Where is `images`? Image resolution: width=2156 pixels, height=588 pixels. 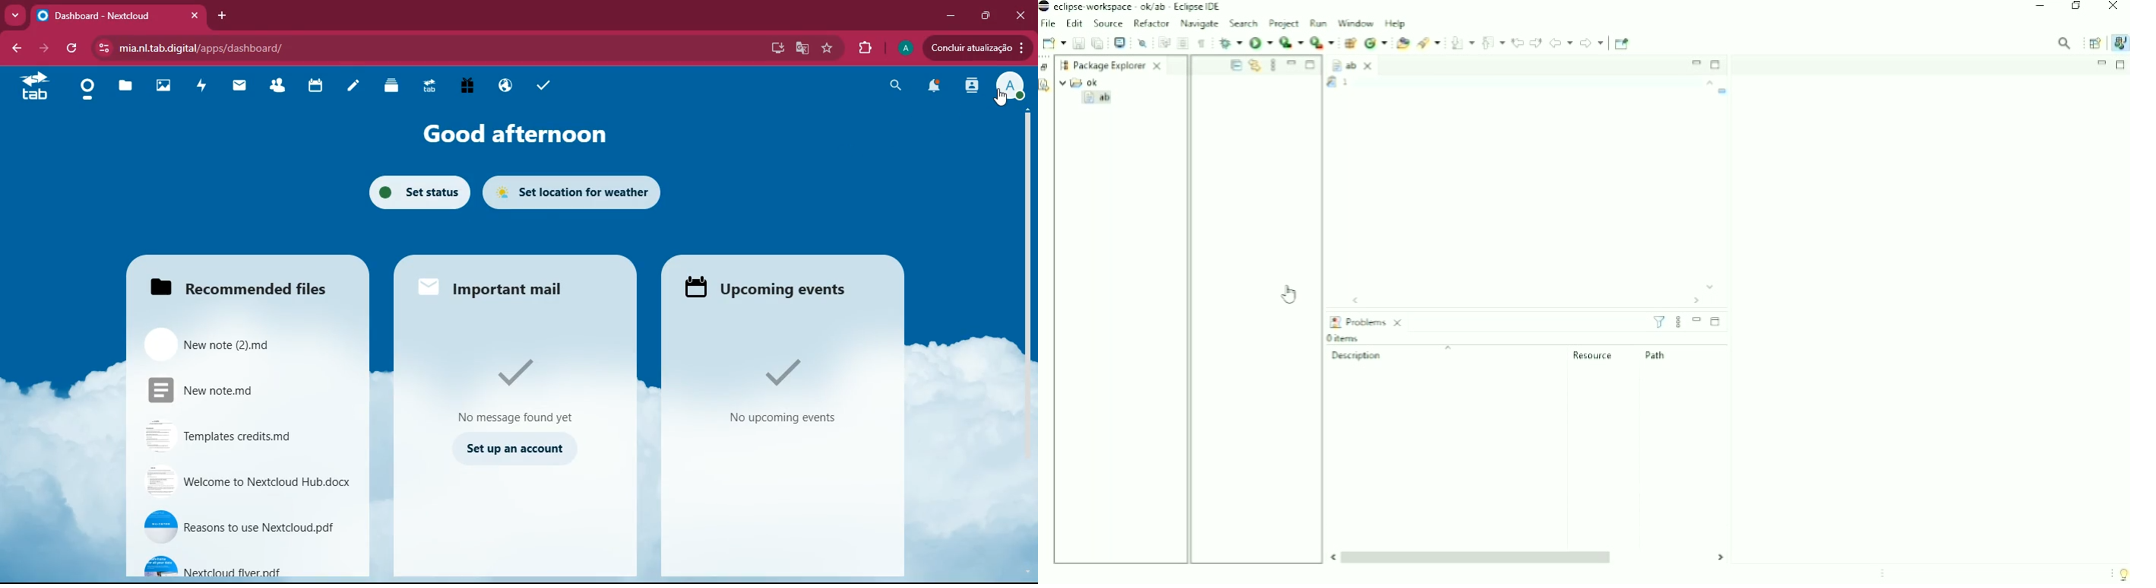 images is located at coordinates (162, 85).